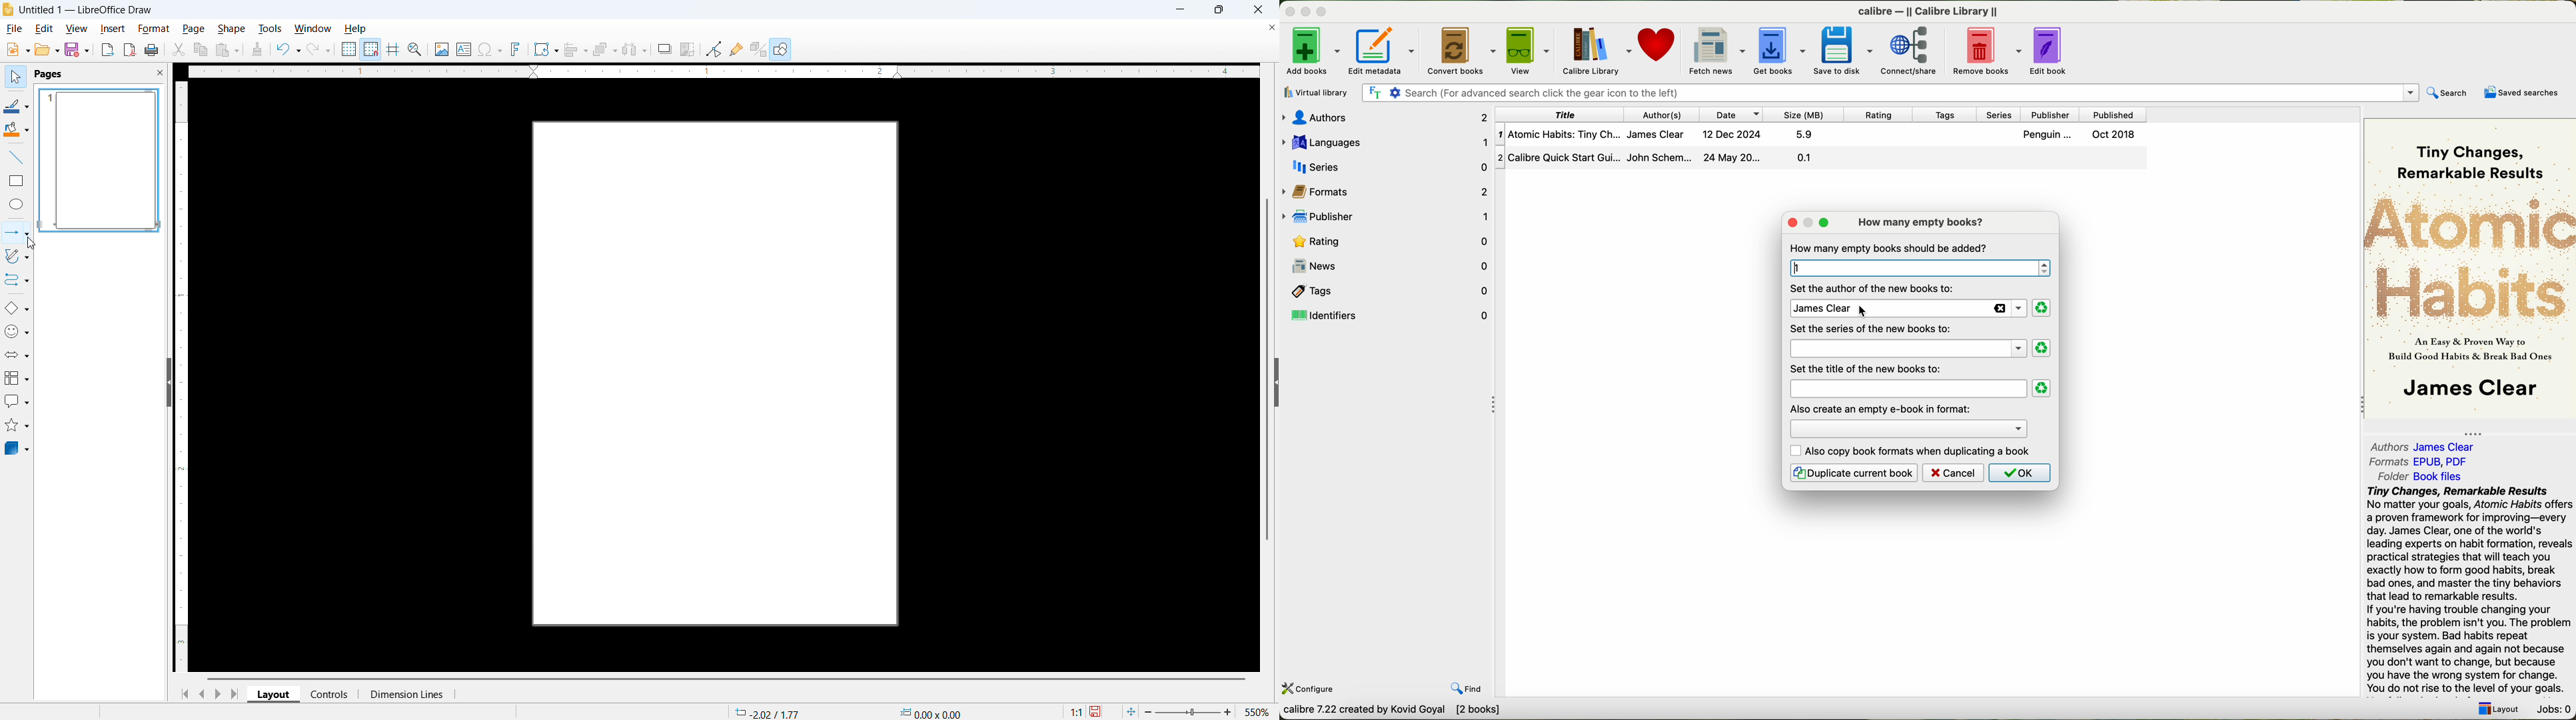 The image size is (2576, 728). Describe the element at coordinates (330, 694) in the screenshot. I see `Controls ` at that location.